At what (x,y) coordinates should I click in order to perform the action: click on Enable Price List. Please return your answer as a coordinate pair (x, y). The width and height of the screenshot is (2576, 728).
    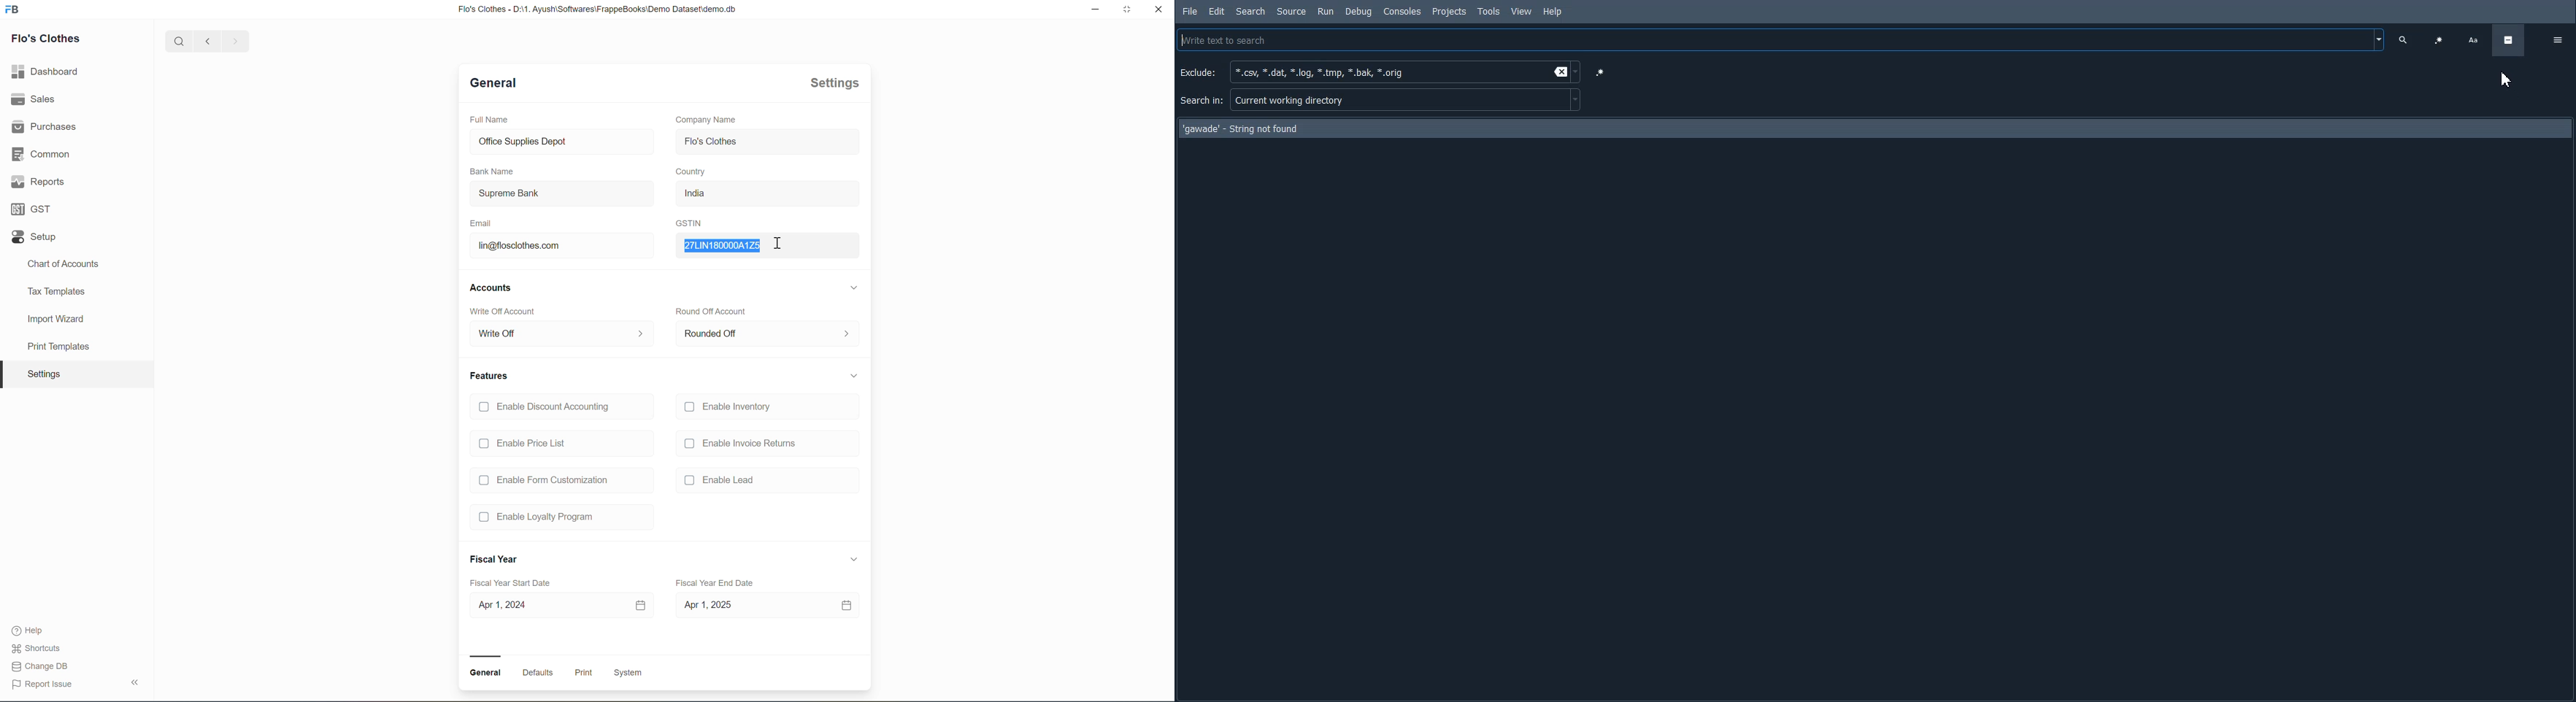
    Looking at the image, I should click on (524, 443).